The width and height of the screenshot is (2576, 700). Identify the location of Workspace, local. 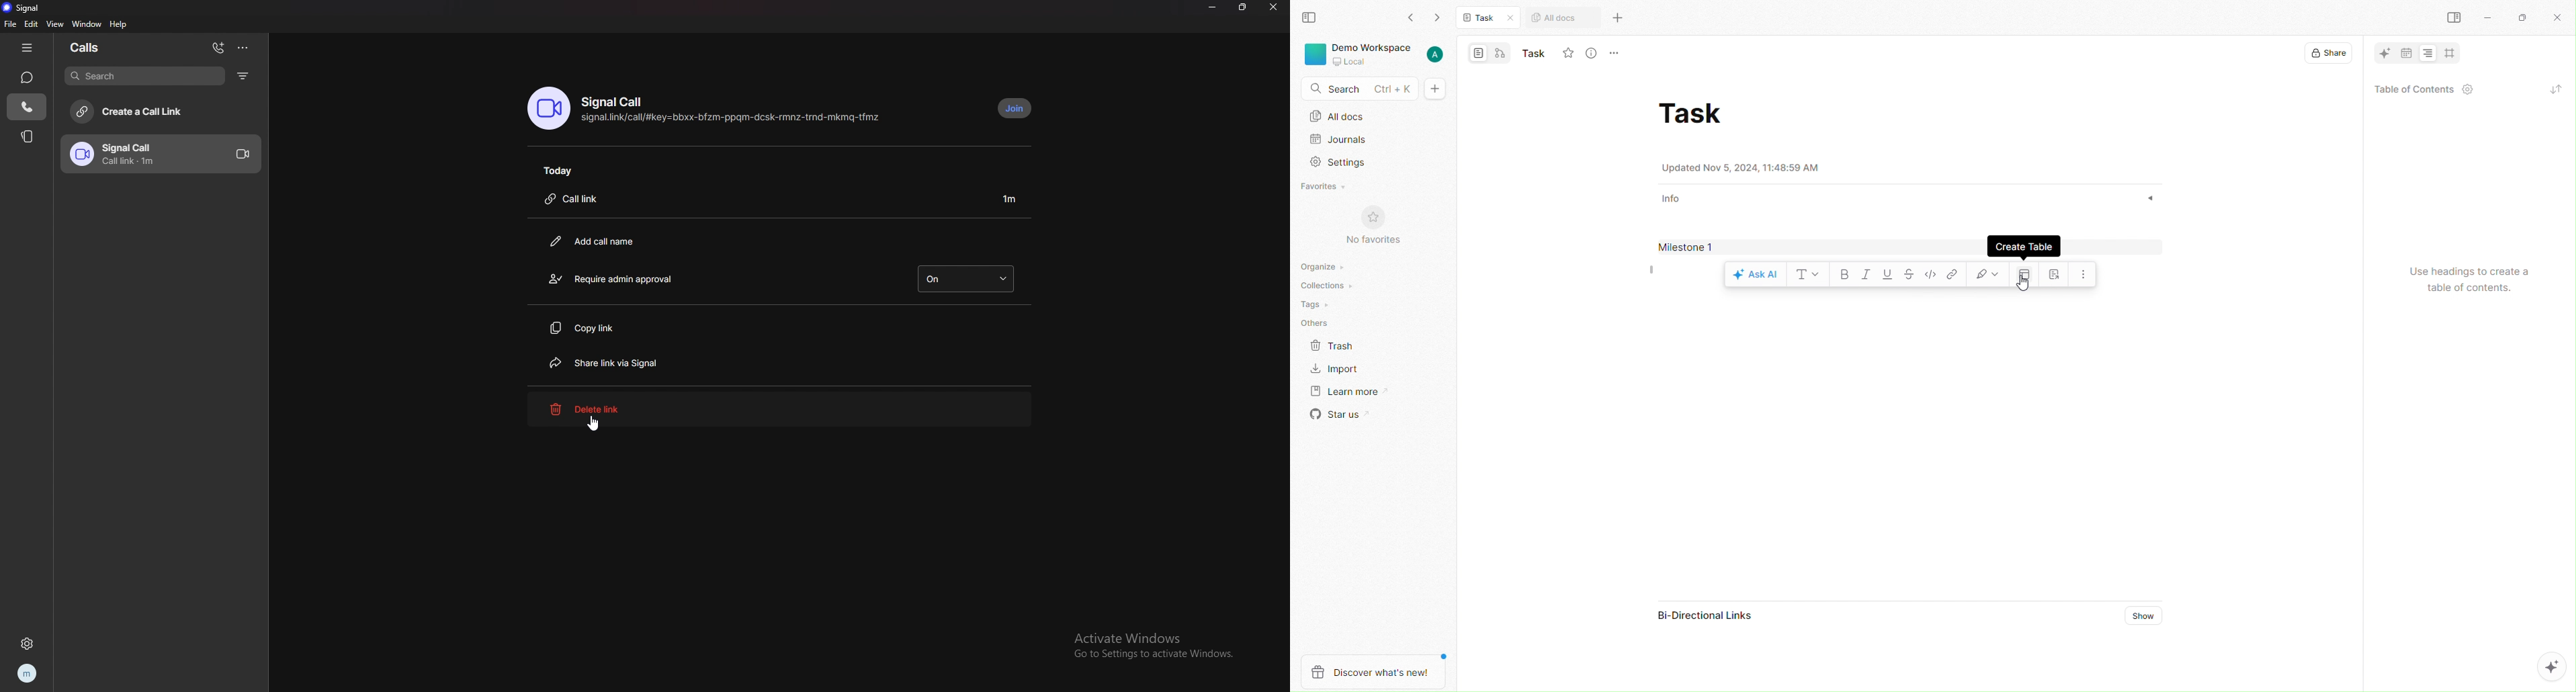
(1360, 54).